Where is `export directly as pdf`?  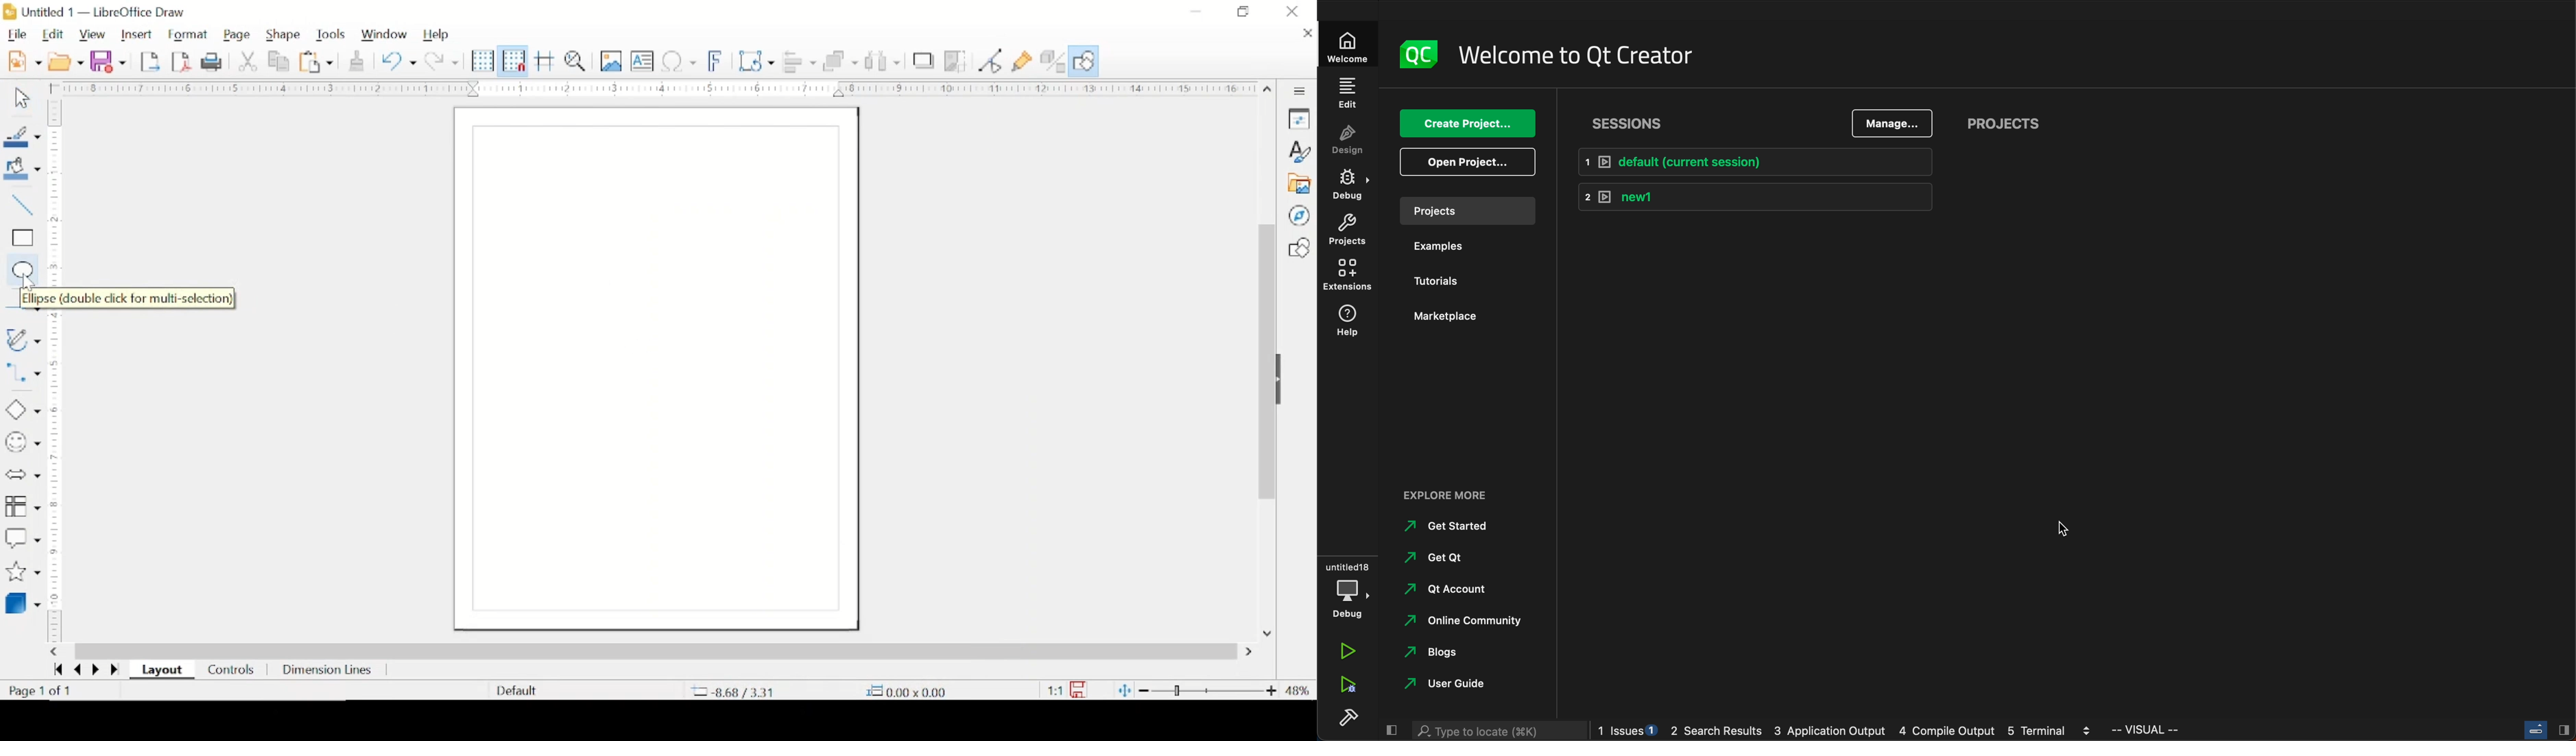 export directly as pdf is located at coordinates (182, 62).